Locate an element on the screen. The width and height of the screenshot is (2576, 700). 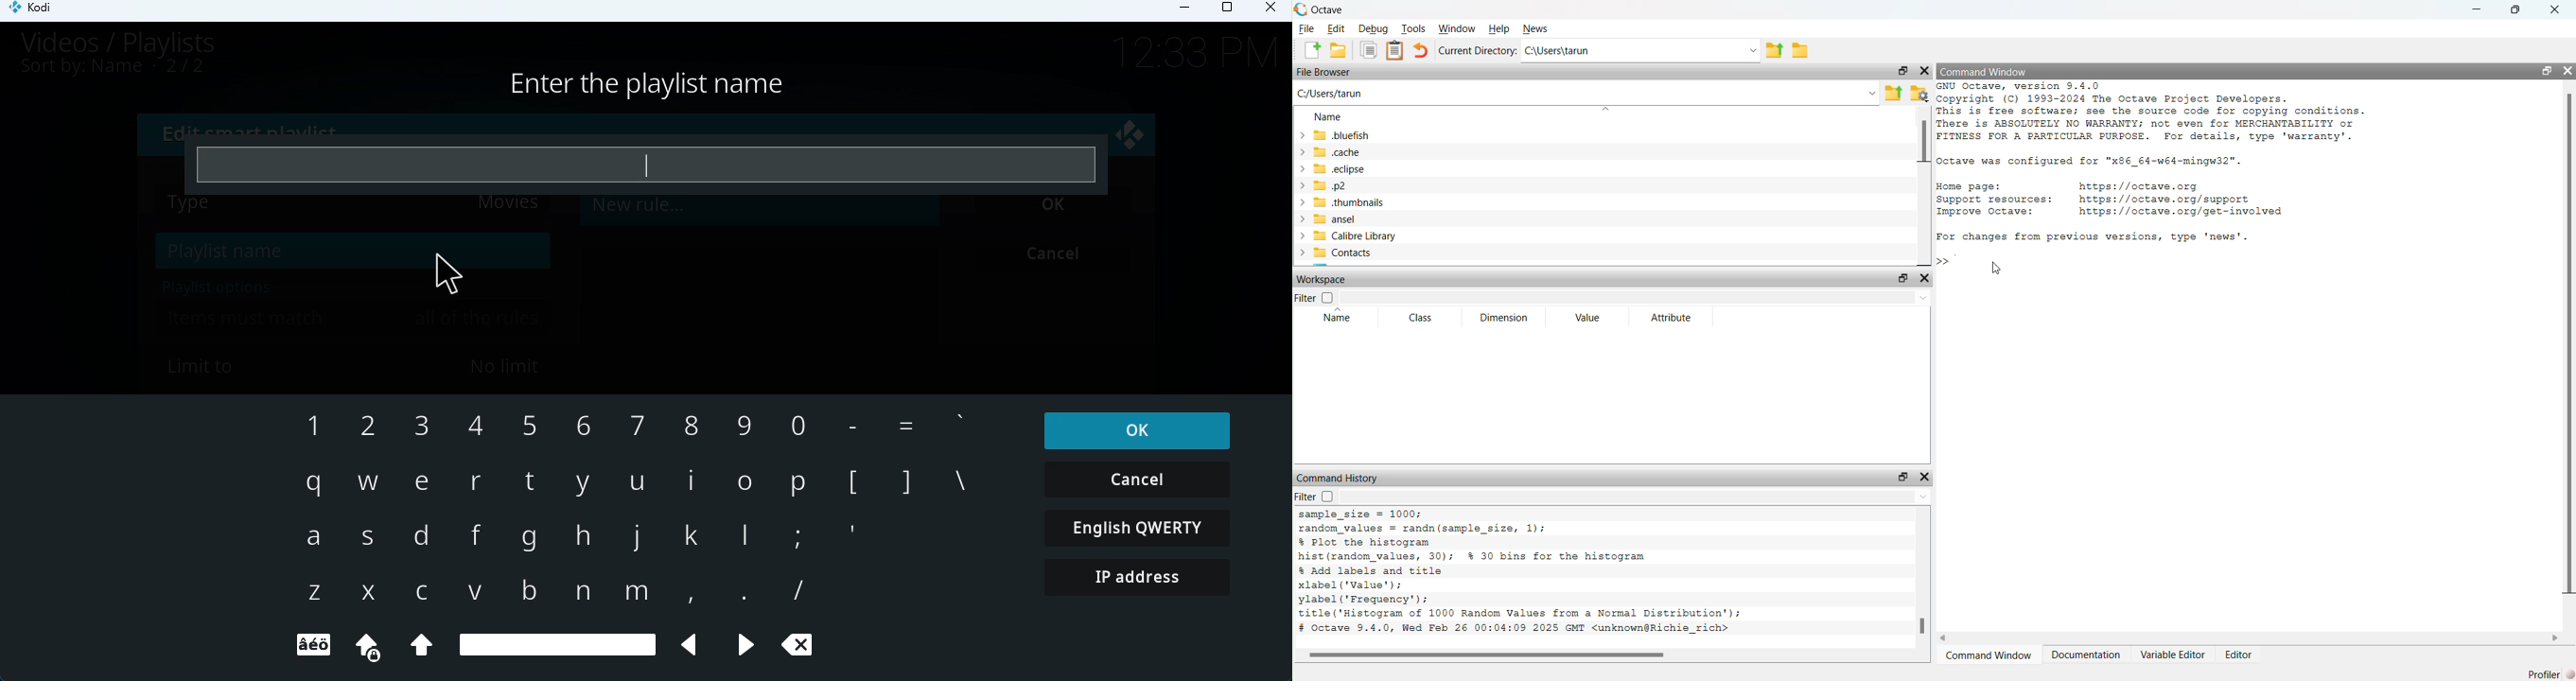
maximize is located at coordinates (2547, 70).